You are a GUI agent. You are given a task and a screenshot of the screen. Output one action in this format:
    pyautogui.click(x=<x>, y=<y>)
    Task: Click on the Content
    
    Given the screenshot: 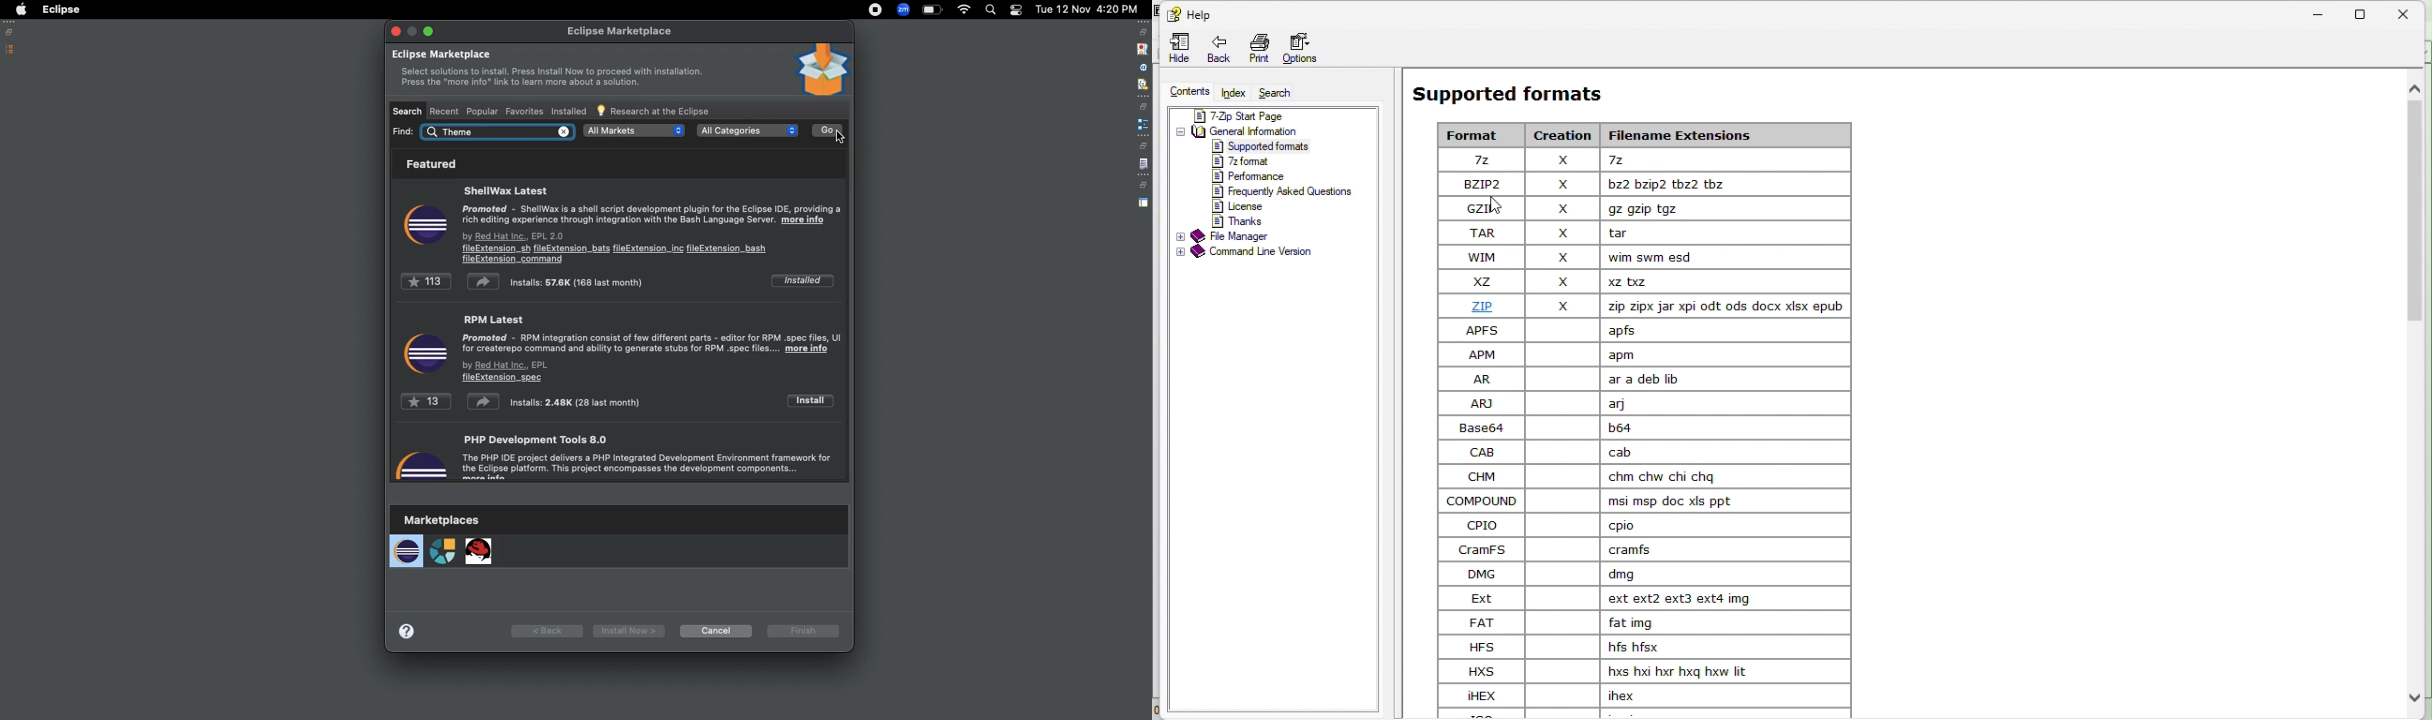 What is the action you would take?
    pyautogui.click(x=1187, y=91)
    